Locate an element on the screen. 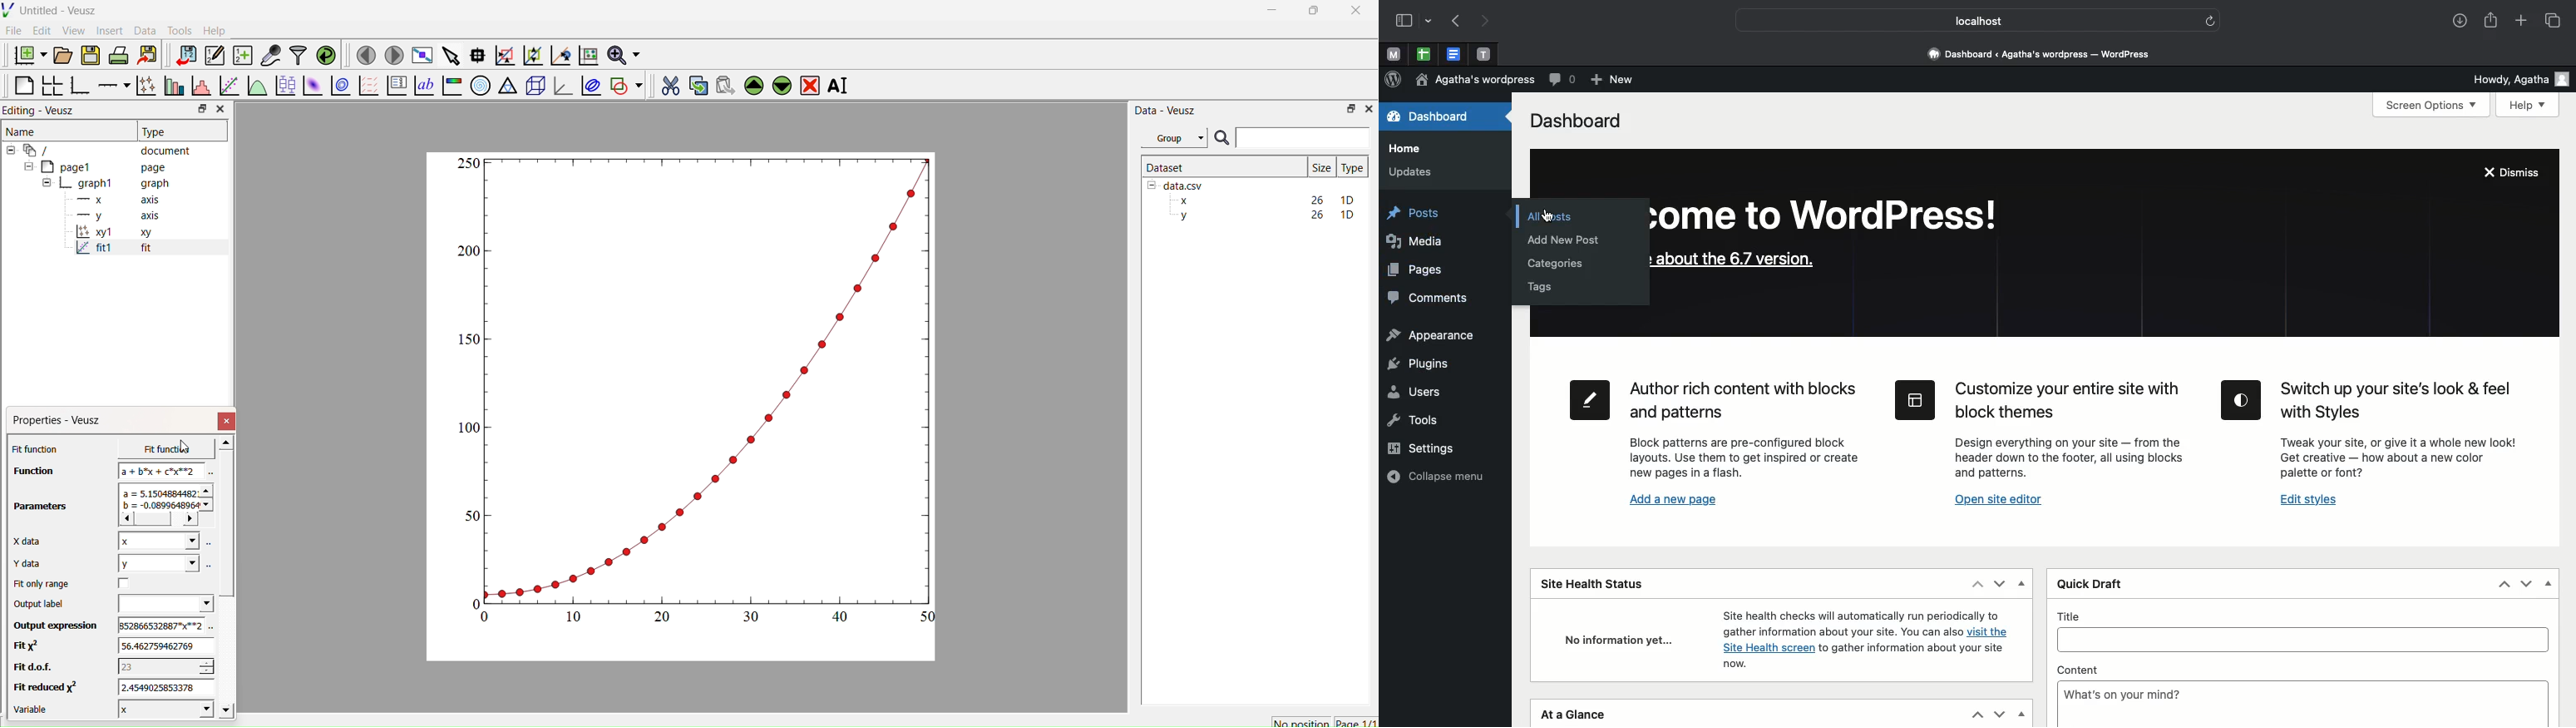 The width and height of the screenshot is (2576, 728). x is located at coordinates (150, 449).